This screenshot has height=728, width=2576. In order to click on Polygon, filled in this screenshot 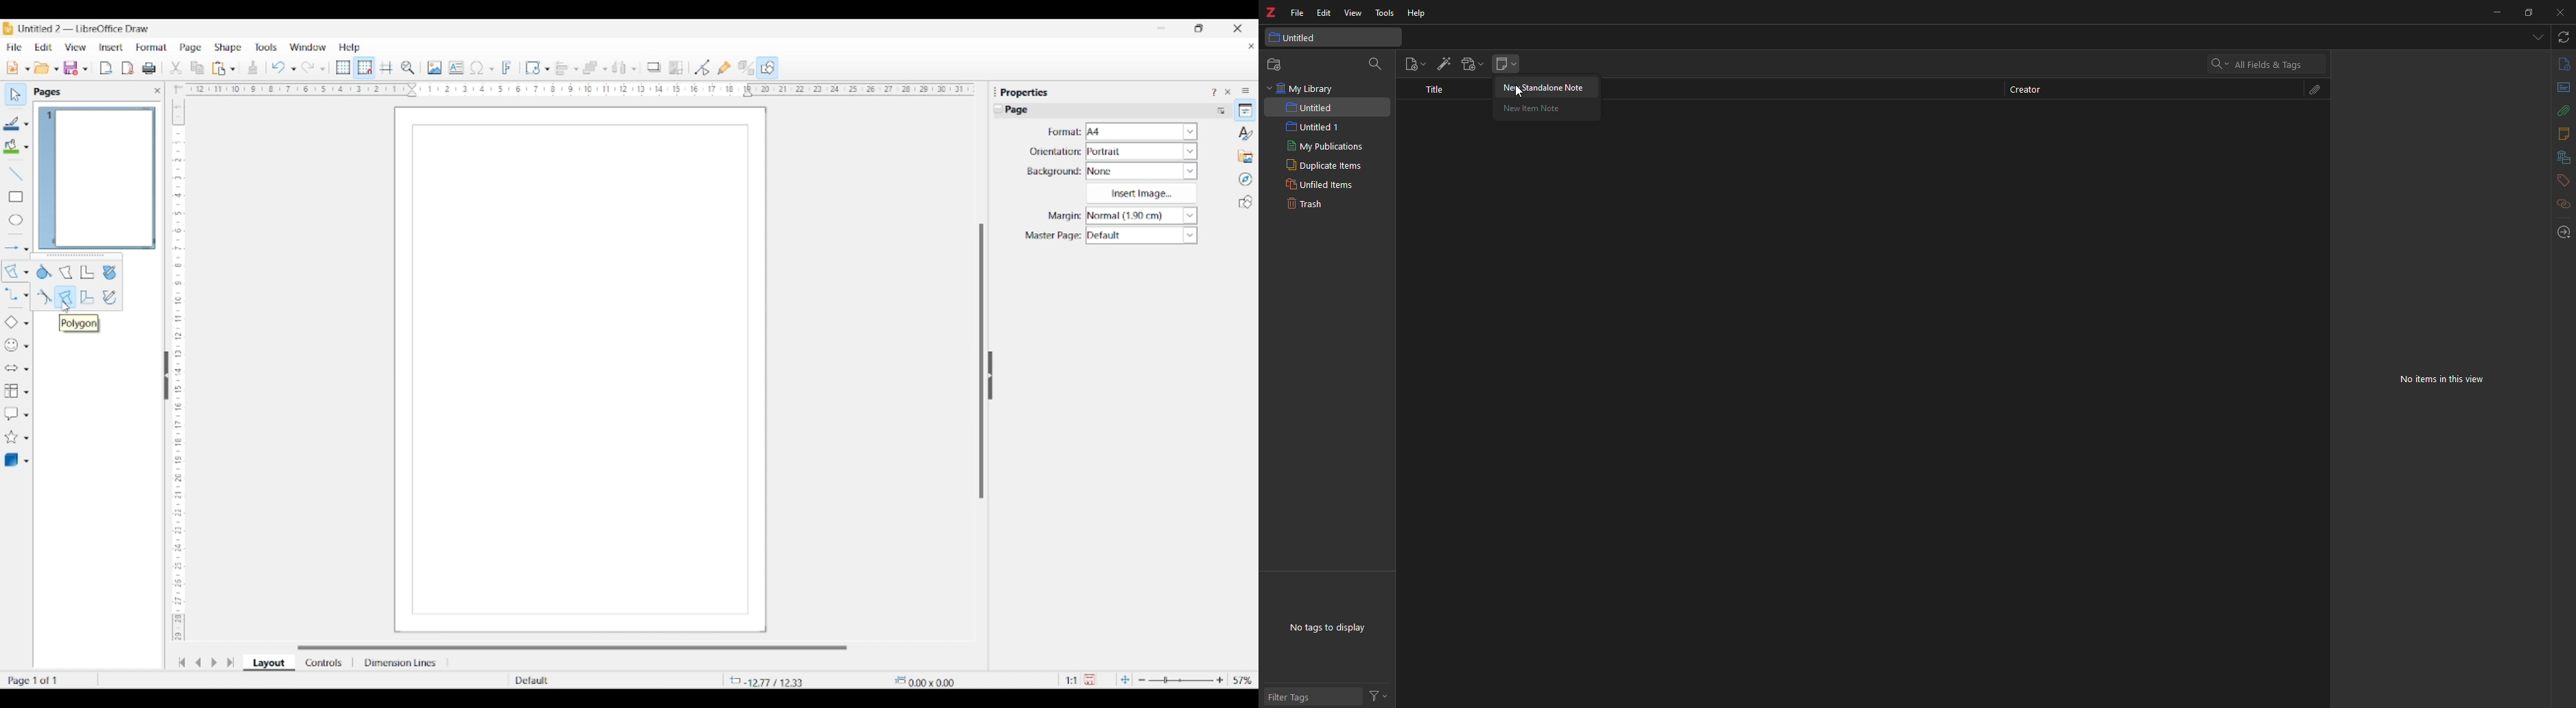, I will do `click(66, 271)`.